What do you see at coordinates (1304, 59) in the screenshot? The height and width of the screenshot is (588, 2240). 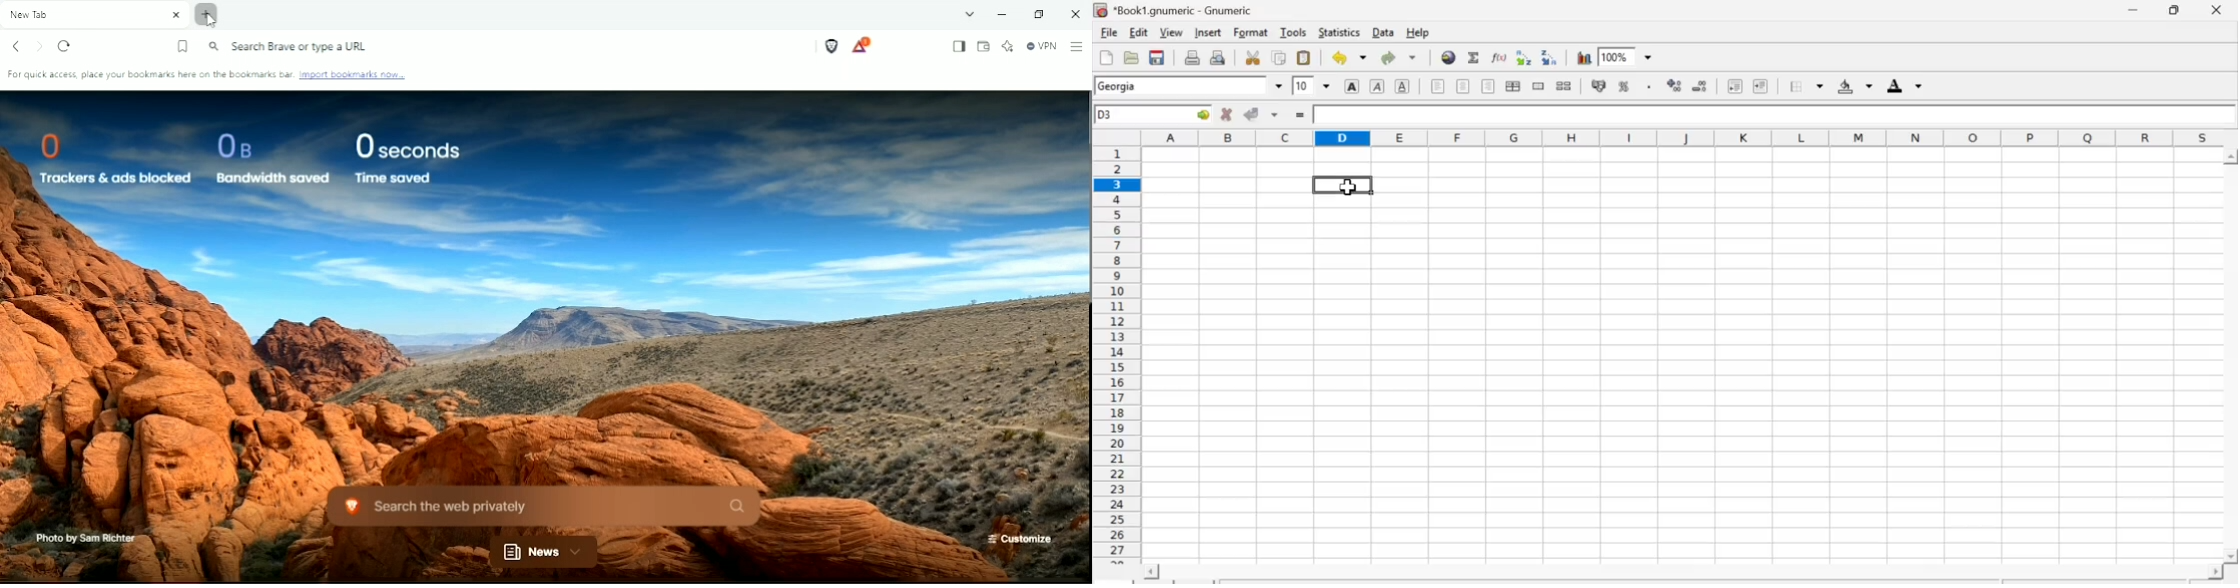 I see `Paste` at bounding box center [1304, 59].